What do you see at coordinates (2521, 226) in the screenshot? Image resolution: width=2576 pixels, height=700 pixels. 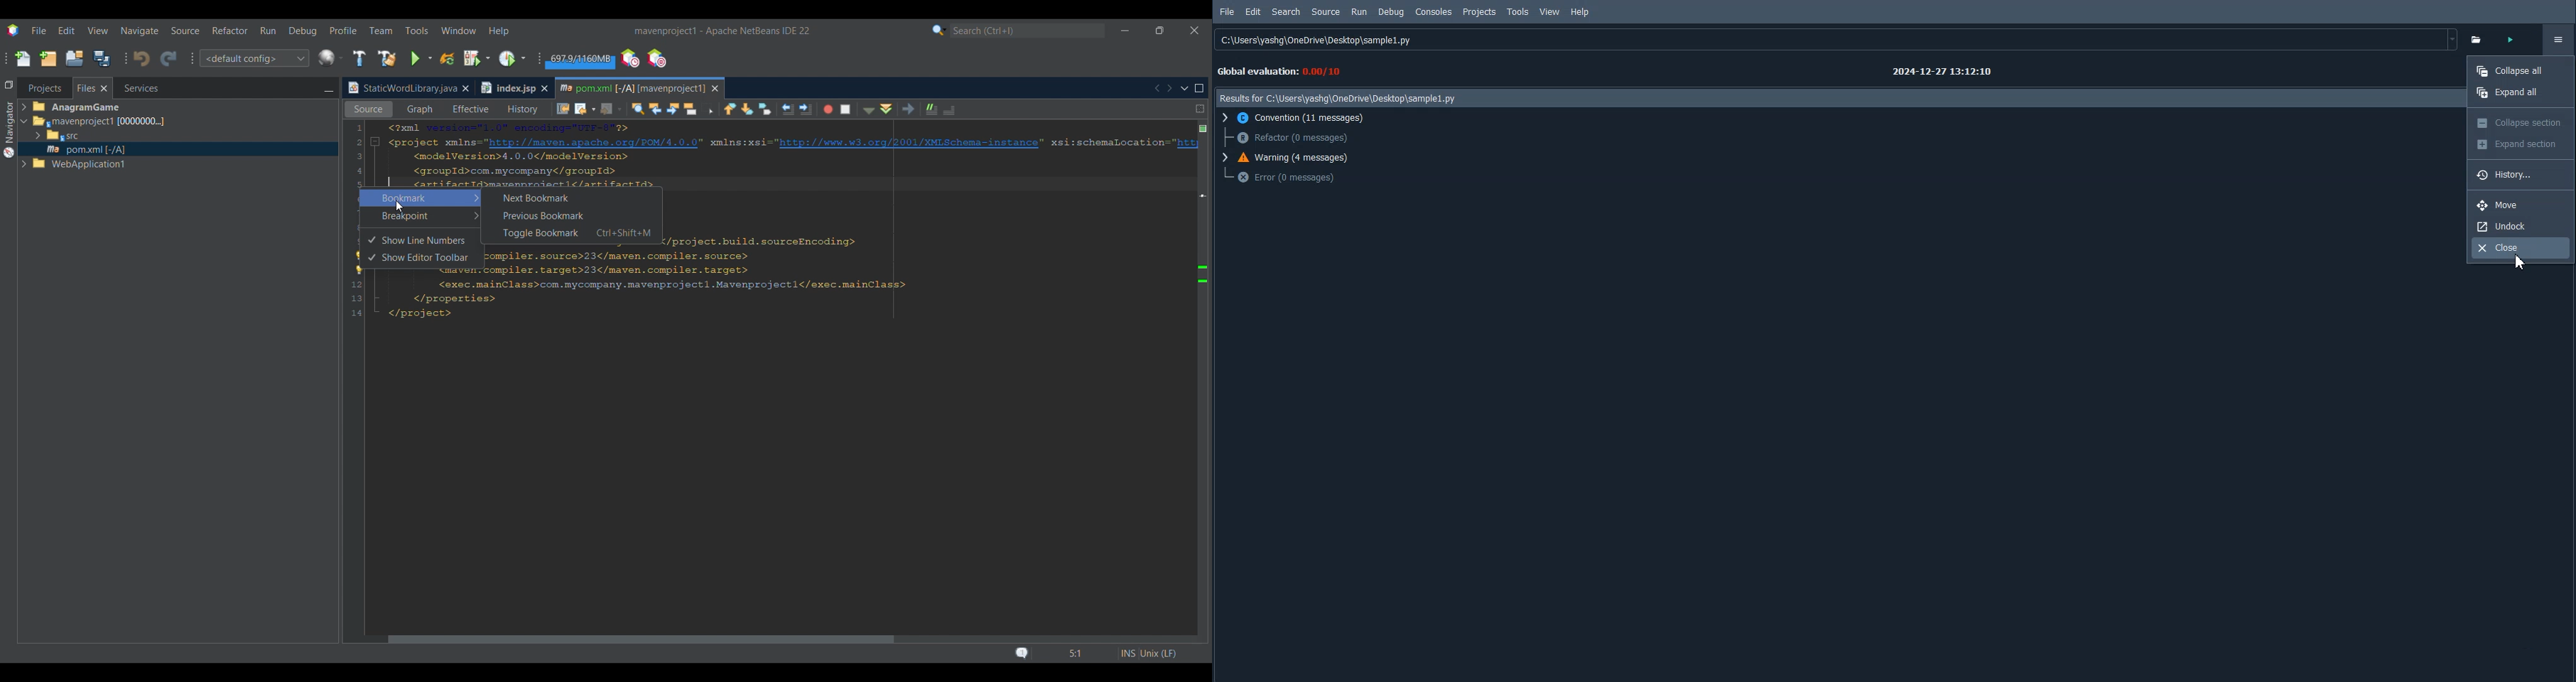 I see `Undock` at bounding box center [2521, 226].